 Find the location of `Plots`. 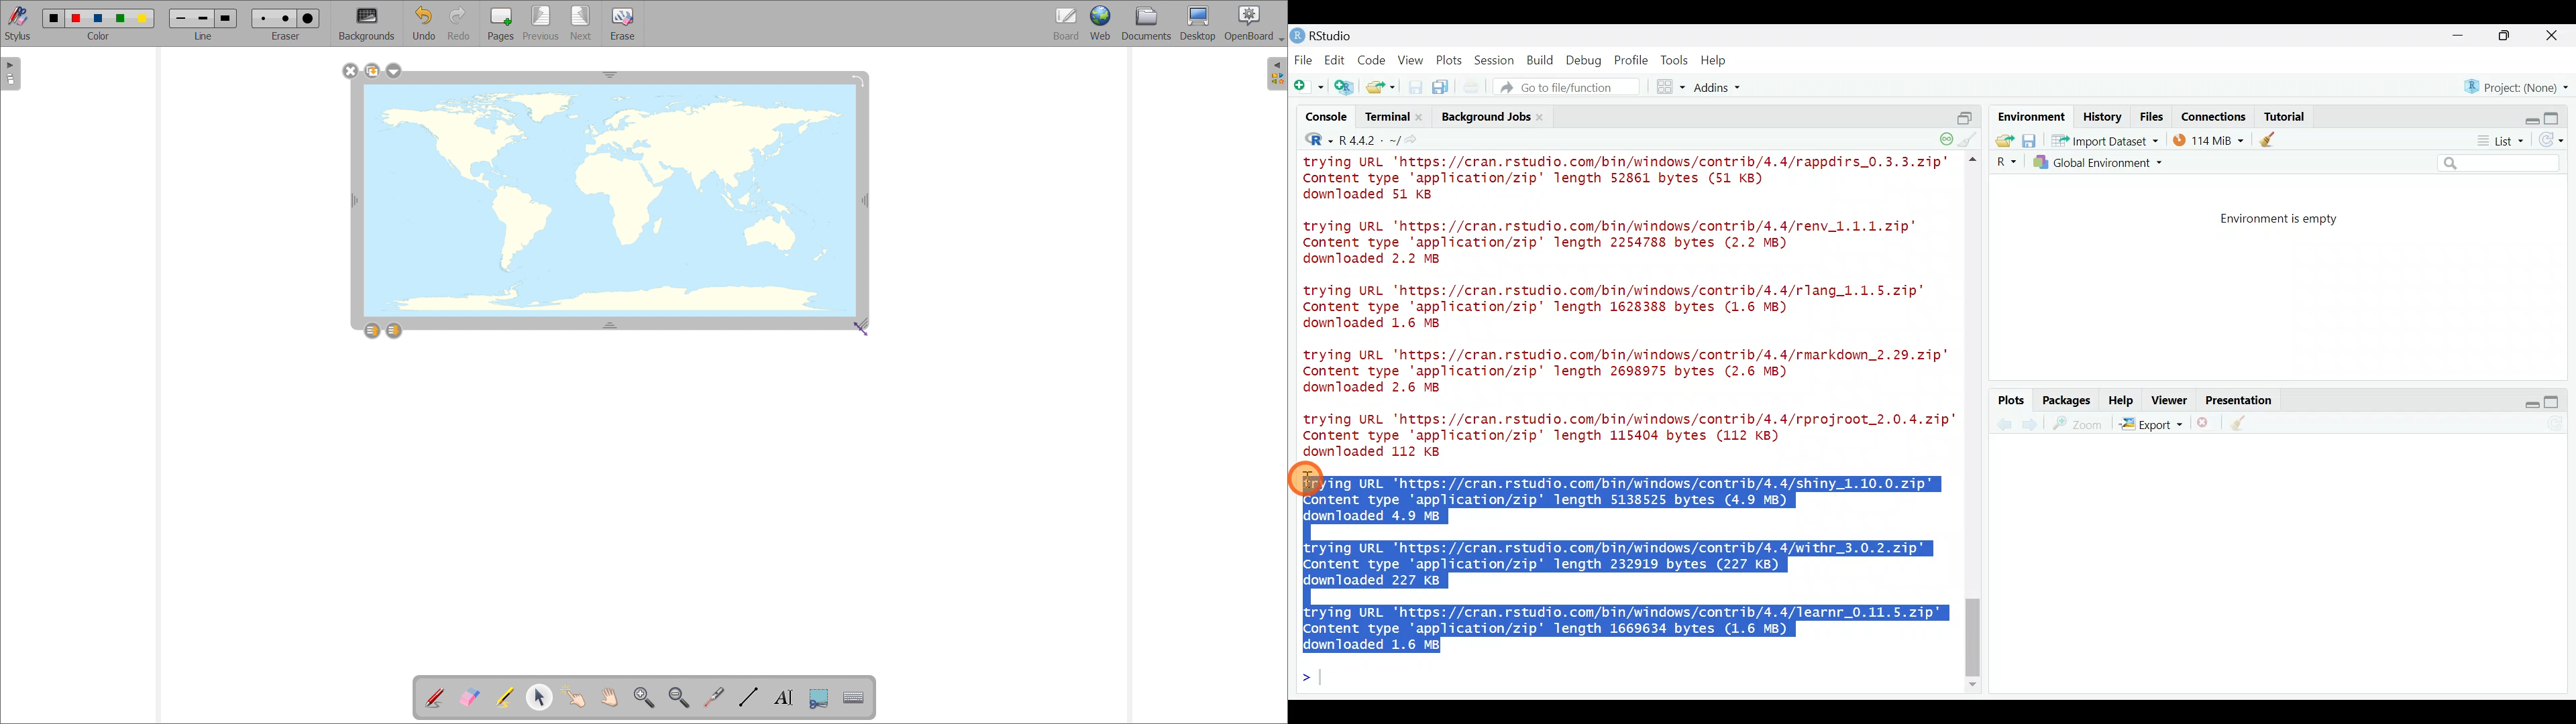

Plots is located at coordinates (1450, 58).